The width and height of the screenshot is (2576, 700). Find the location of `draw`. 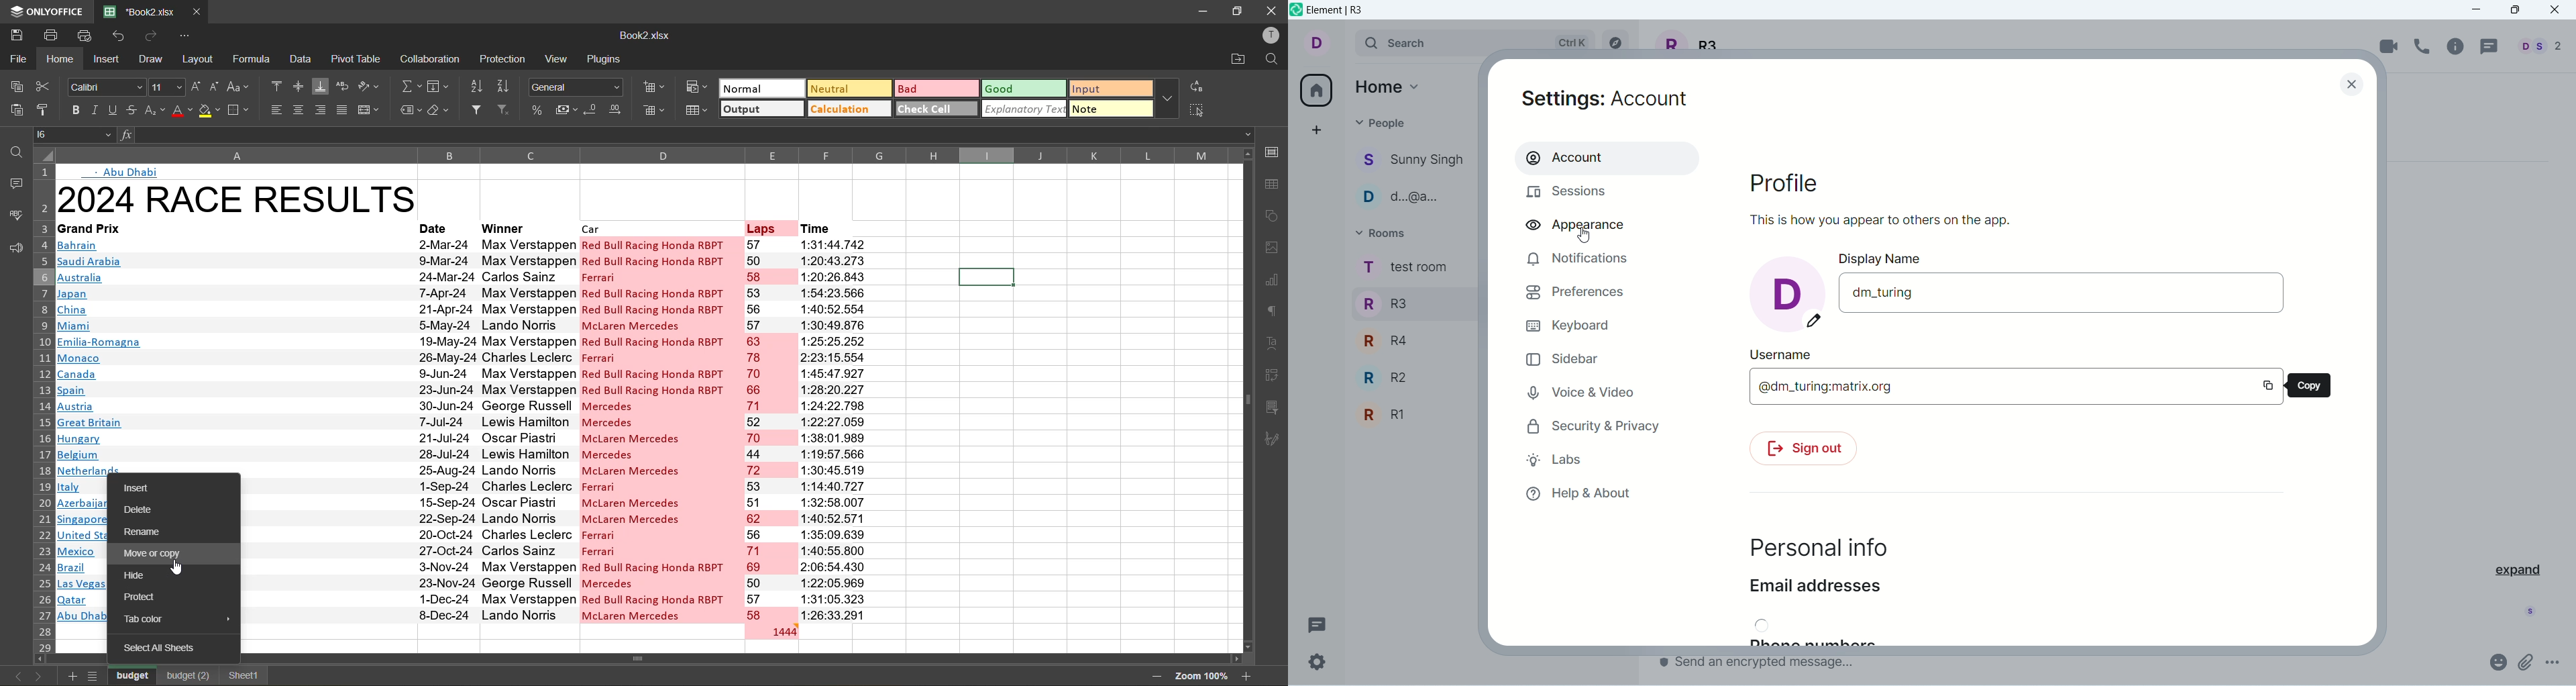

draw is located at coordinates (153, 60).